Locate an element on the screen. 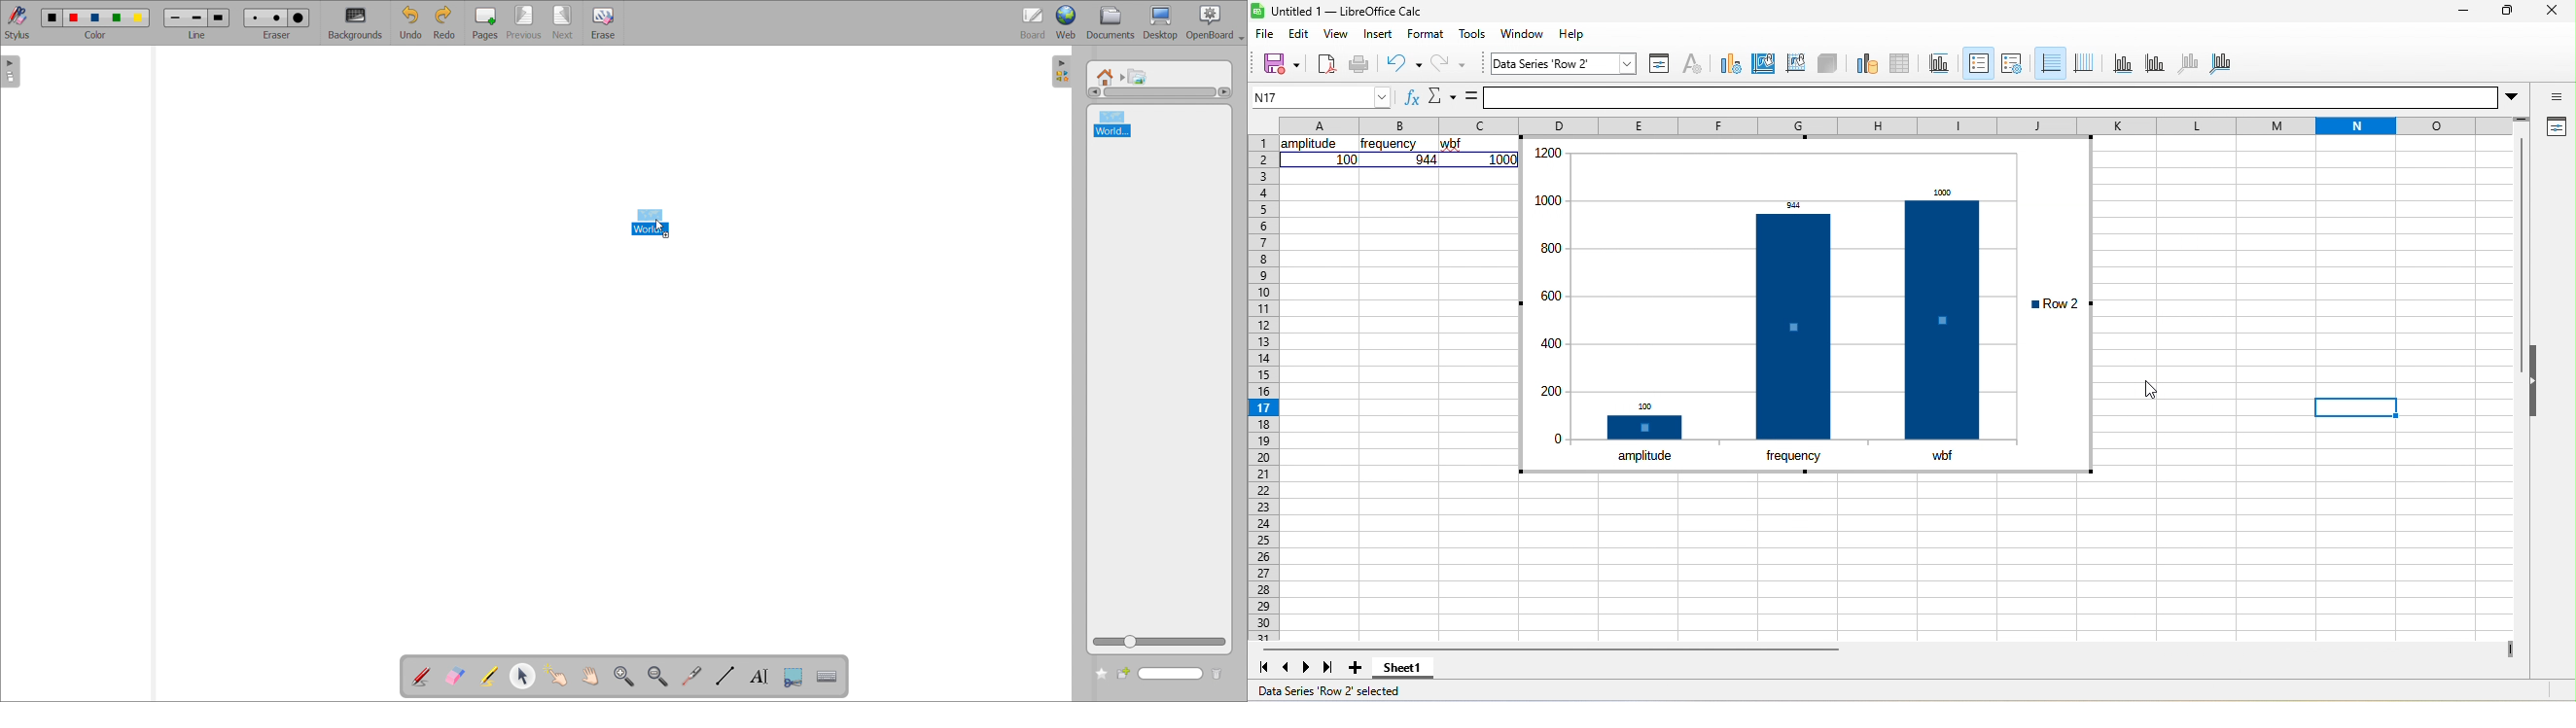 Image resolution: width=2576 pixels, height=728 pixels. previous page is located at coordinates (525, 21).